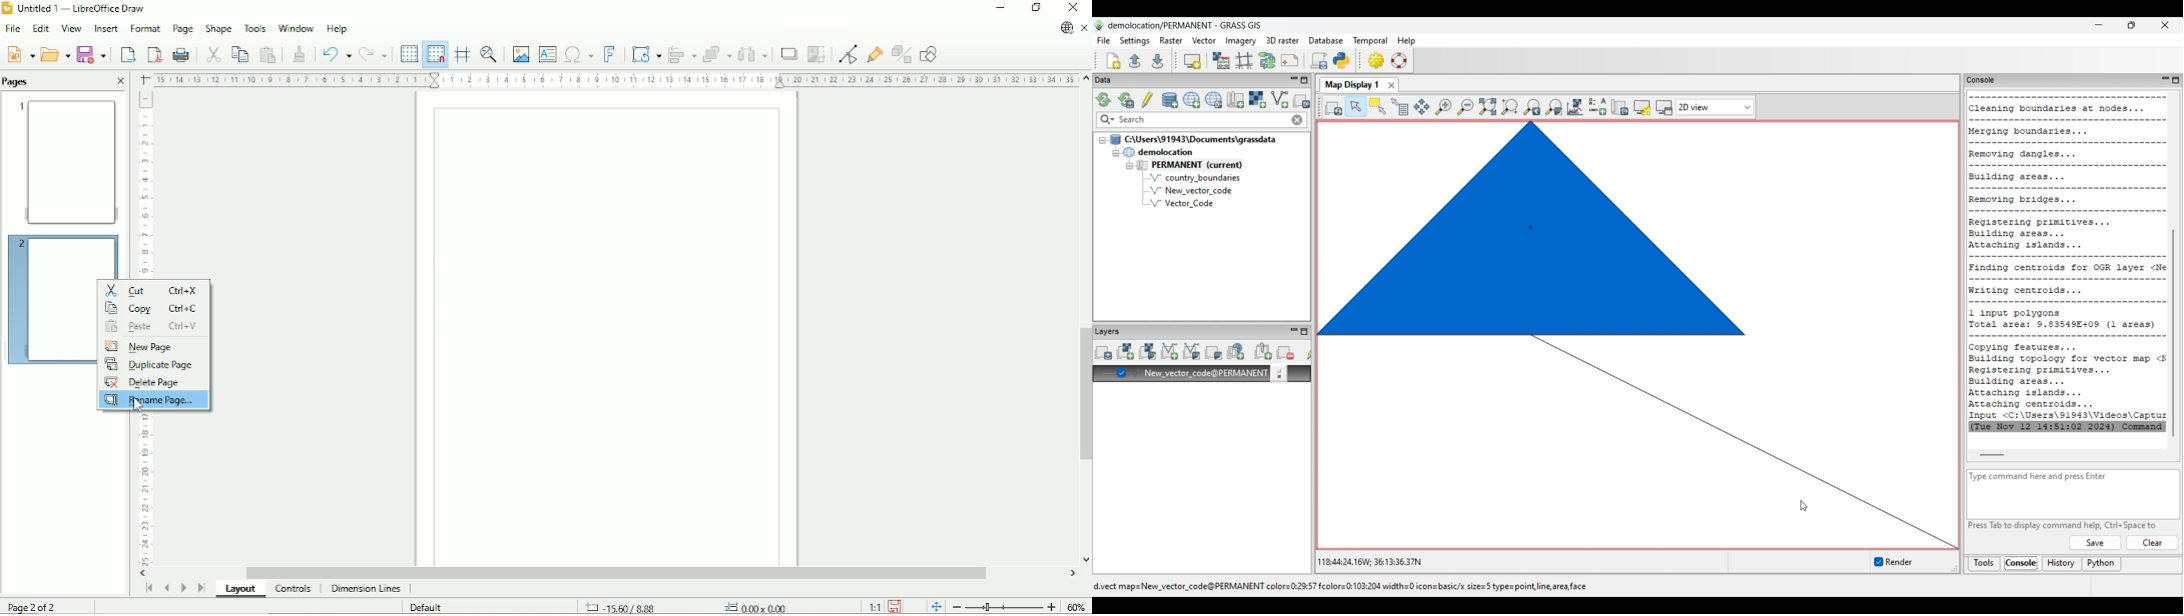 Image resolution: width=2184 pixels, height=616 pixels. I want to click on Help, so click(337, 28).